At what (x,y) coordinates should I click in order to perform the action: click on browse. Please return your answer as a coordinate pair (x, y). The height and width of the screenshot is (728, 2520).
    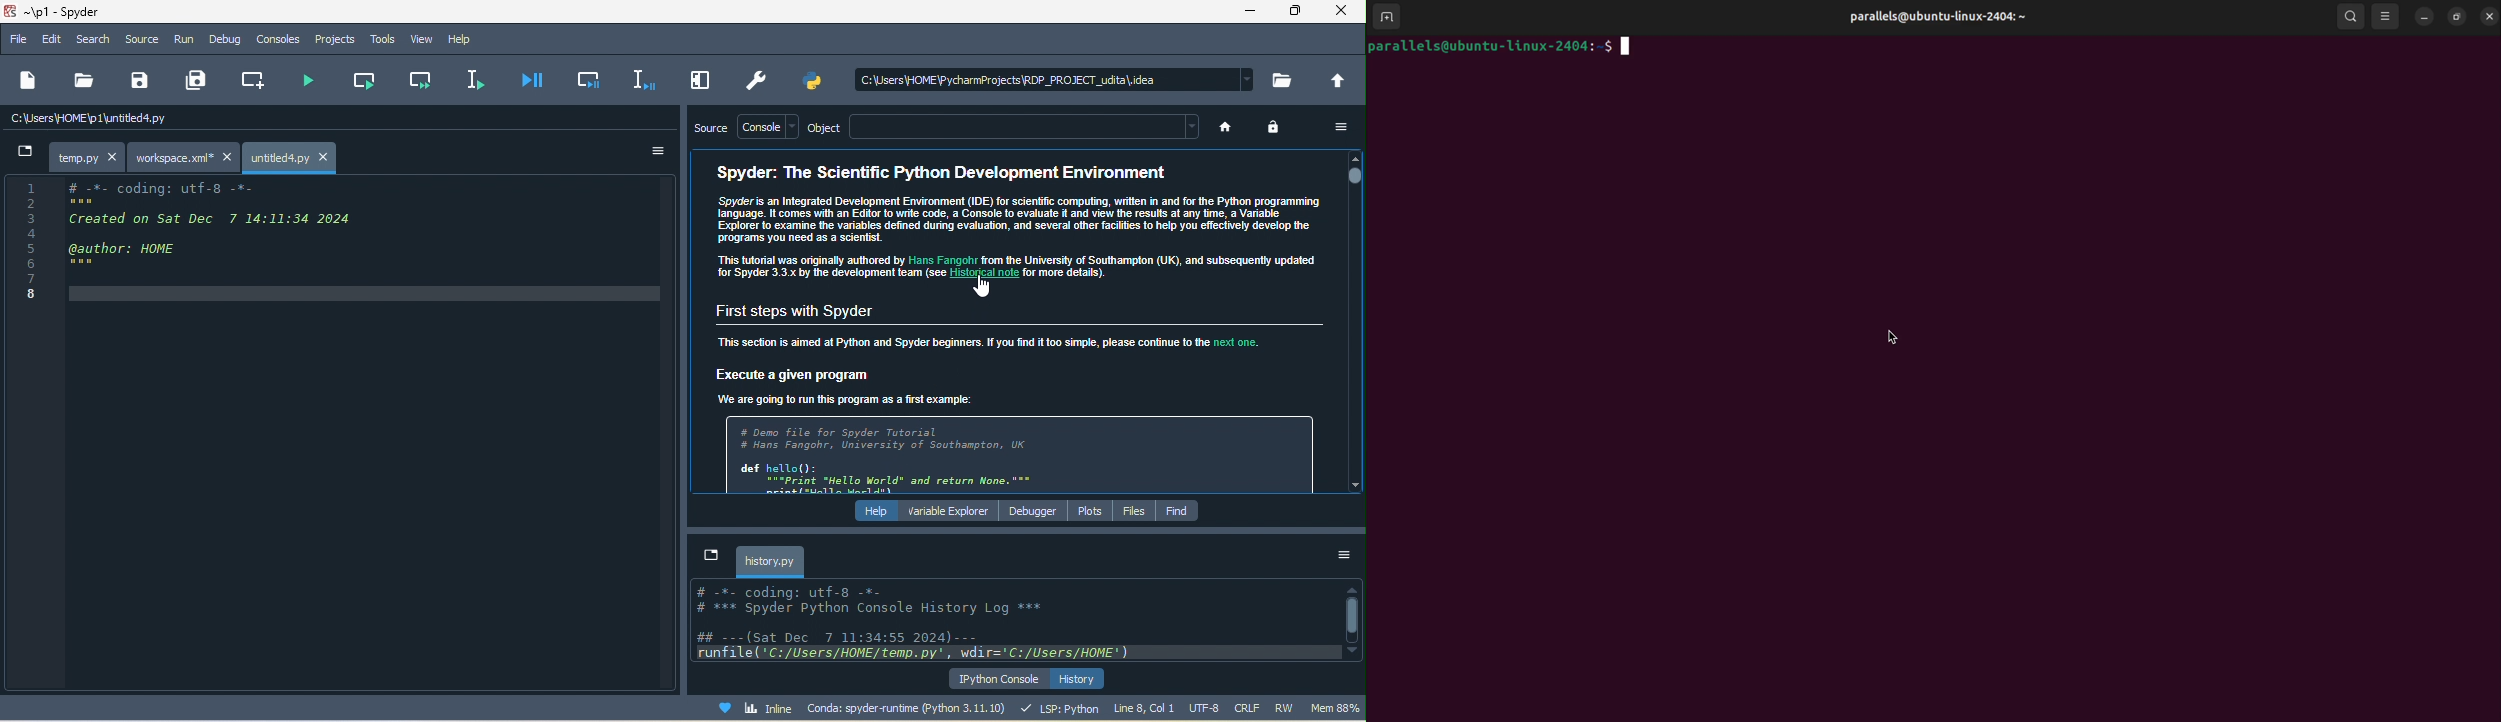
    Looking at the image, I should click on (1279, 80).